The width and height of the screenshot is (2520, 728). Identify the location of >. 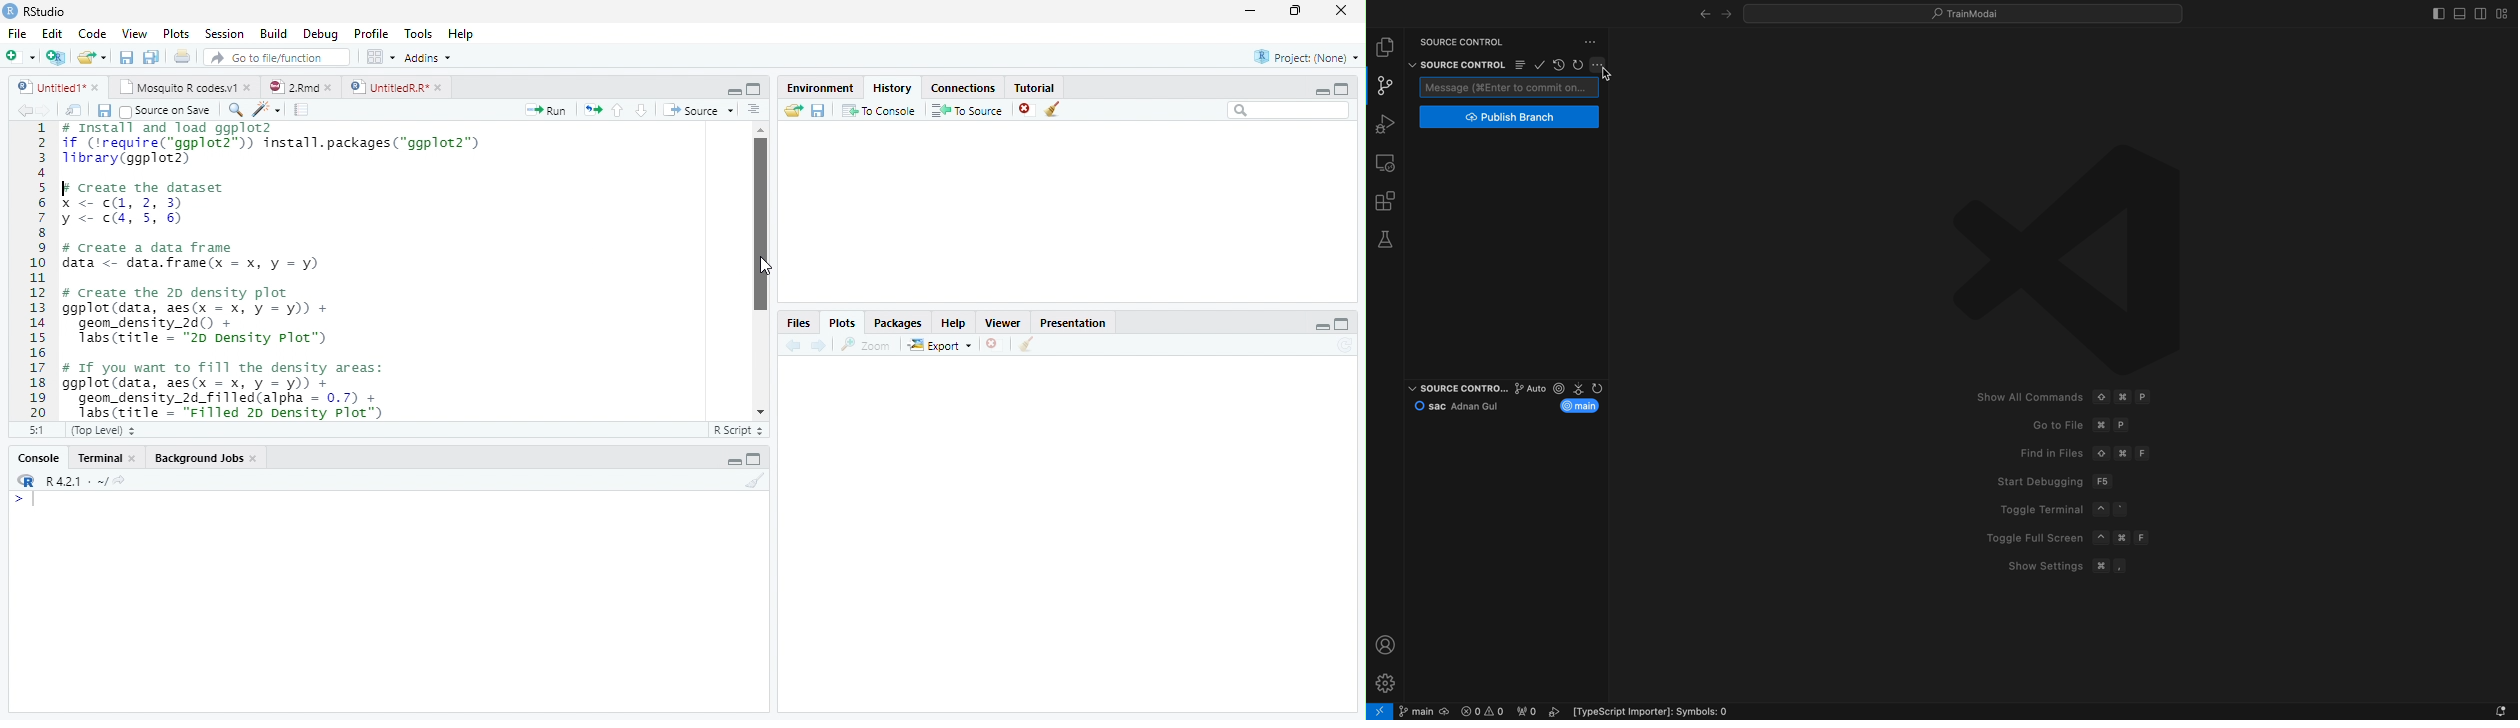
(24, 500).